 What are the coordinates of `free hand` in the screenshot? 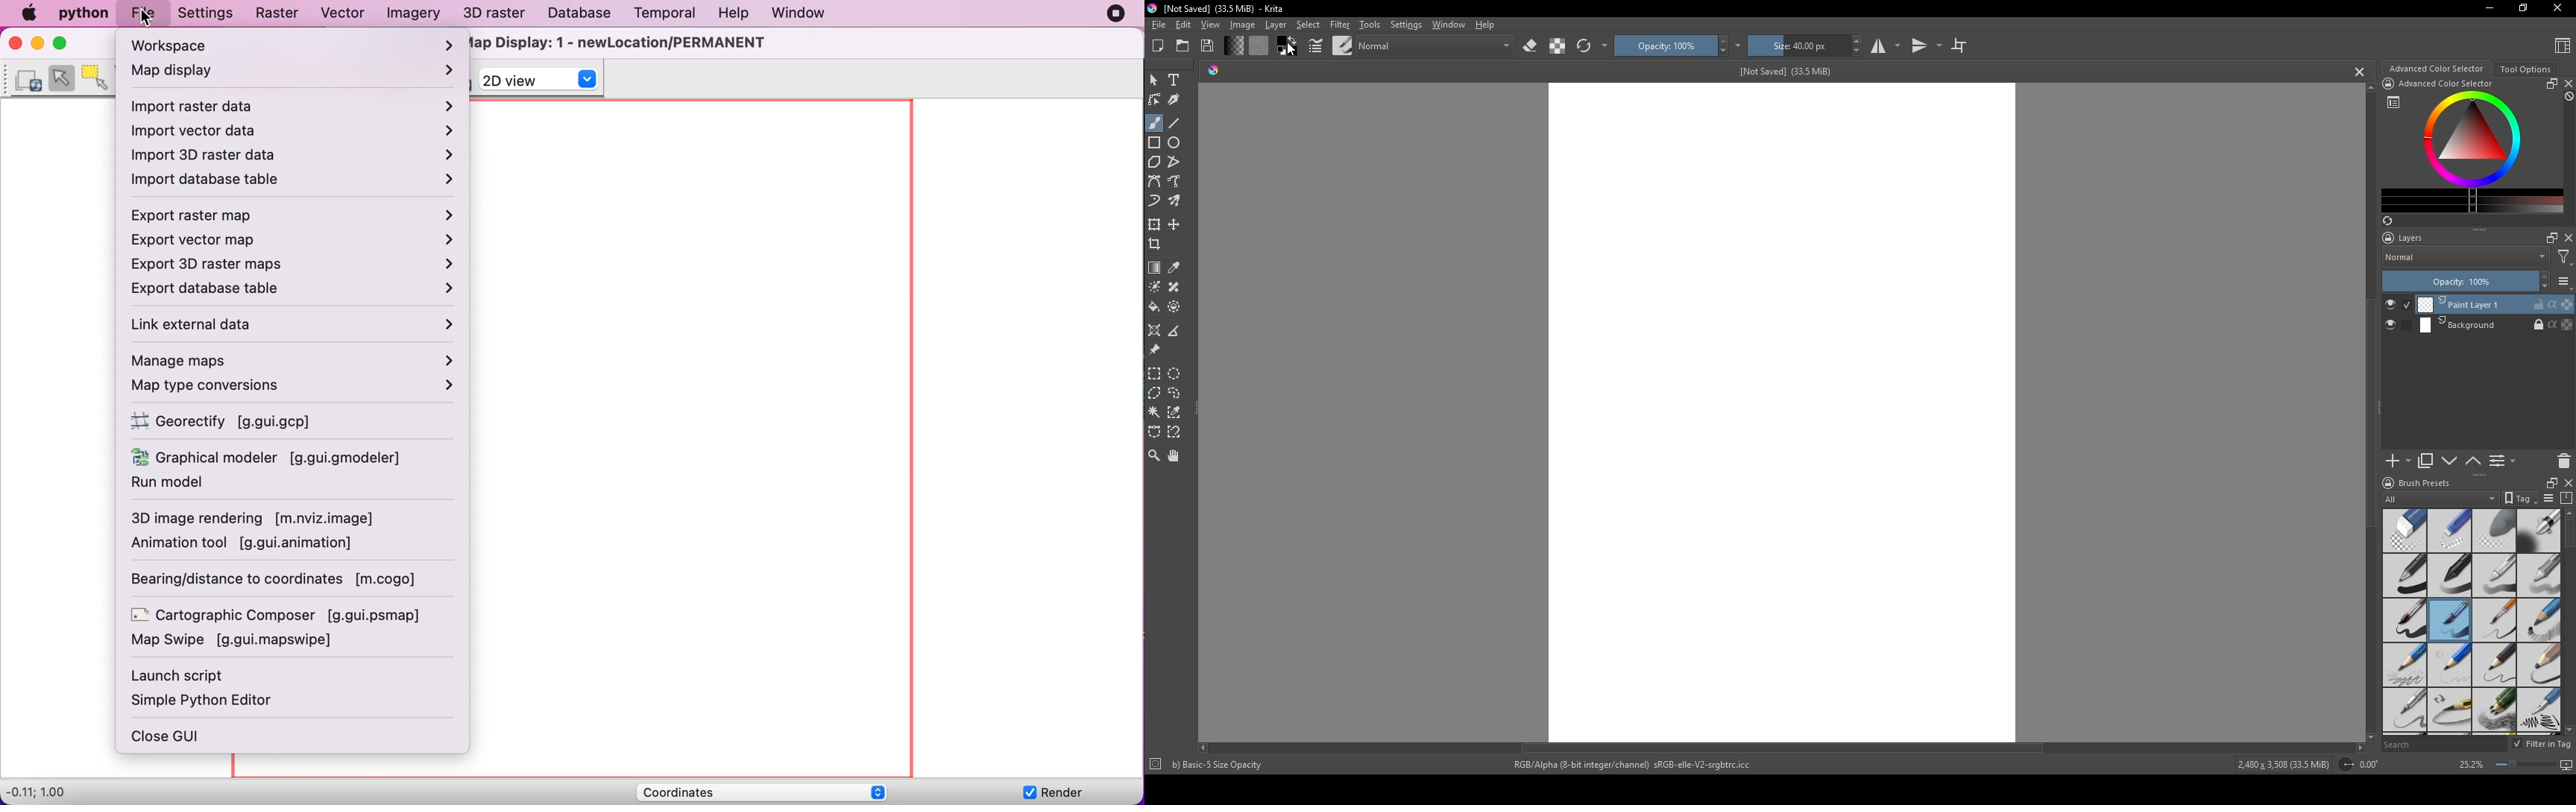 It's located at (1176, 182).